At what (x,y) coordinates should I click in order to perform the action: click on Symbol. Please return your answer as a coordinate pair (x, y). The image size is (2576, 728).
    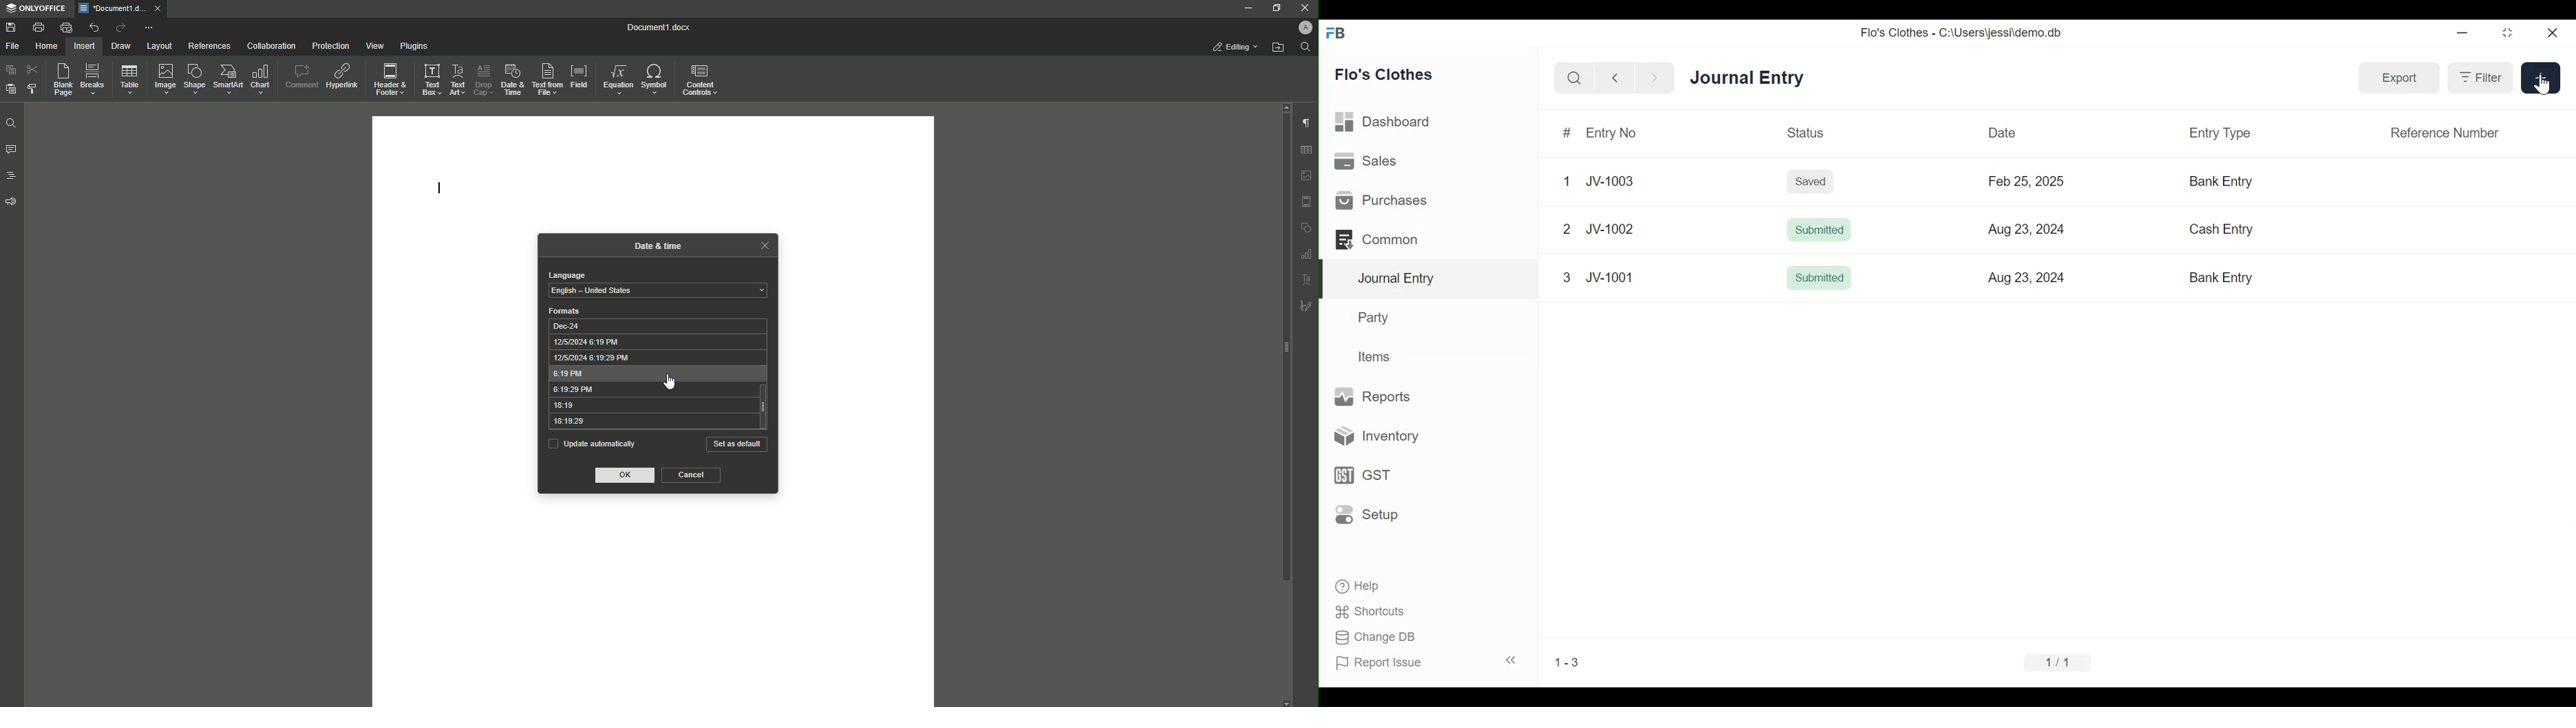
    Looking at the image, I should click on (656, 80).